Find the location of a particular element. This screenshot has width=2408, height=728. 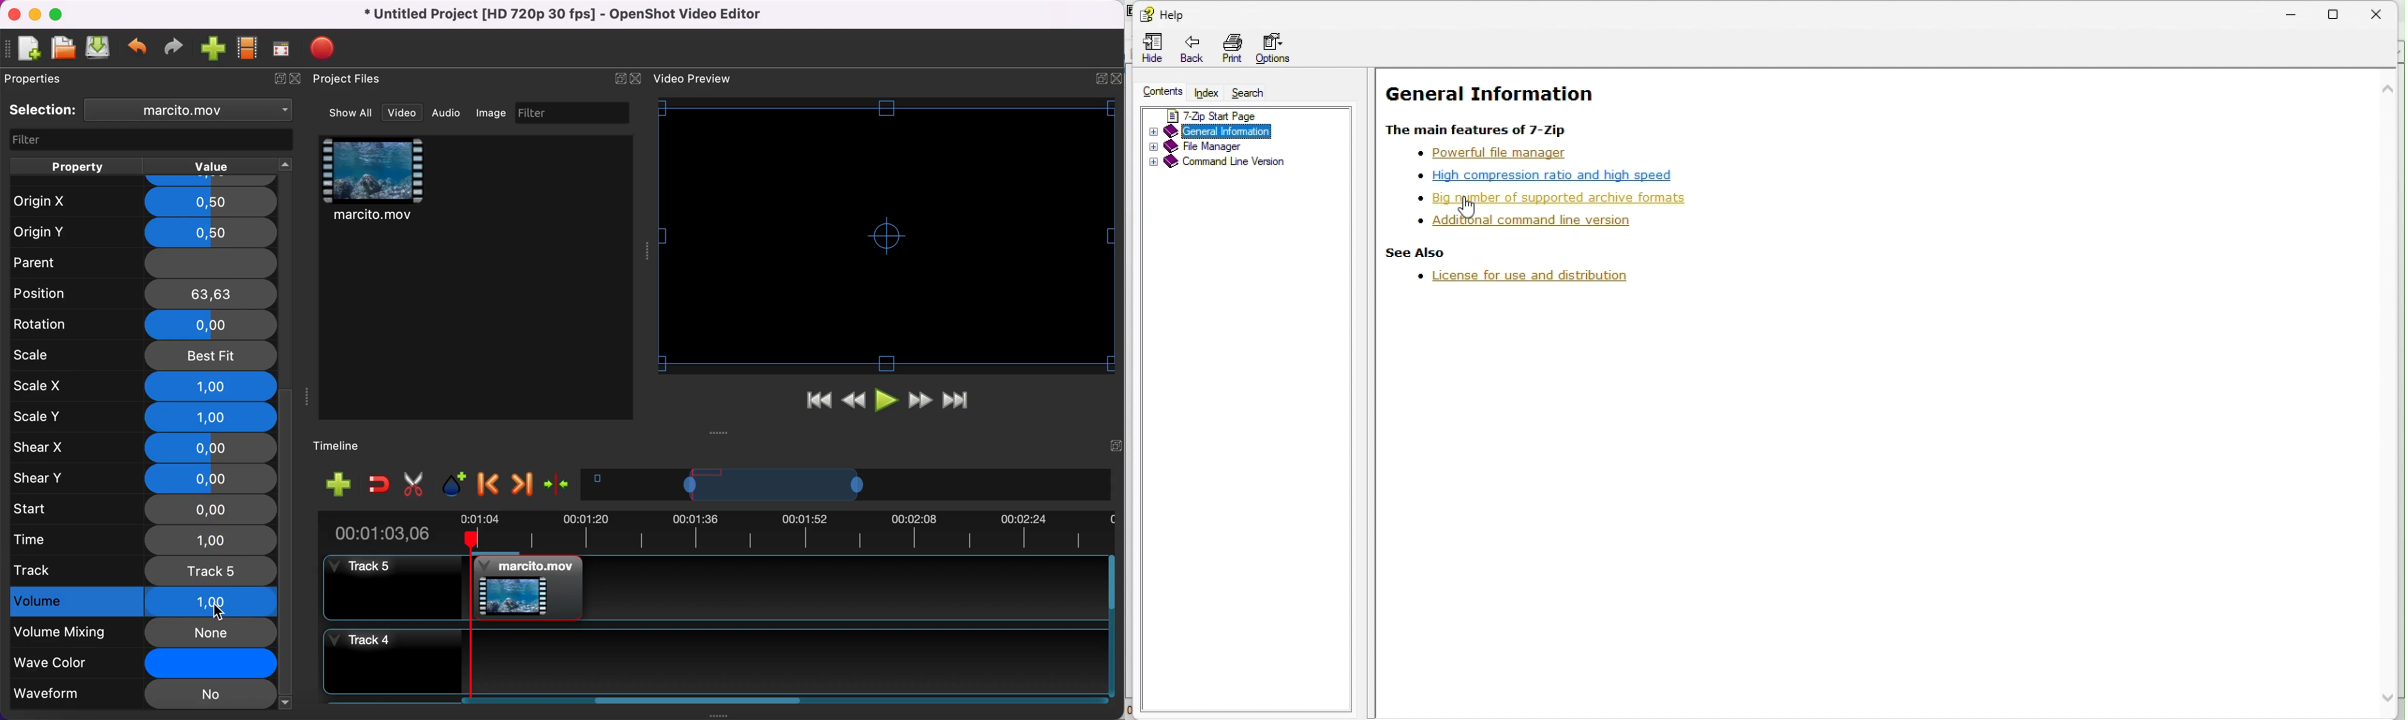

Command line version is located at coordinates (1242, 163).